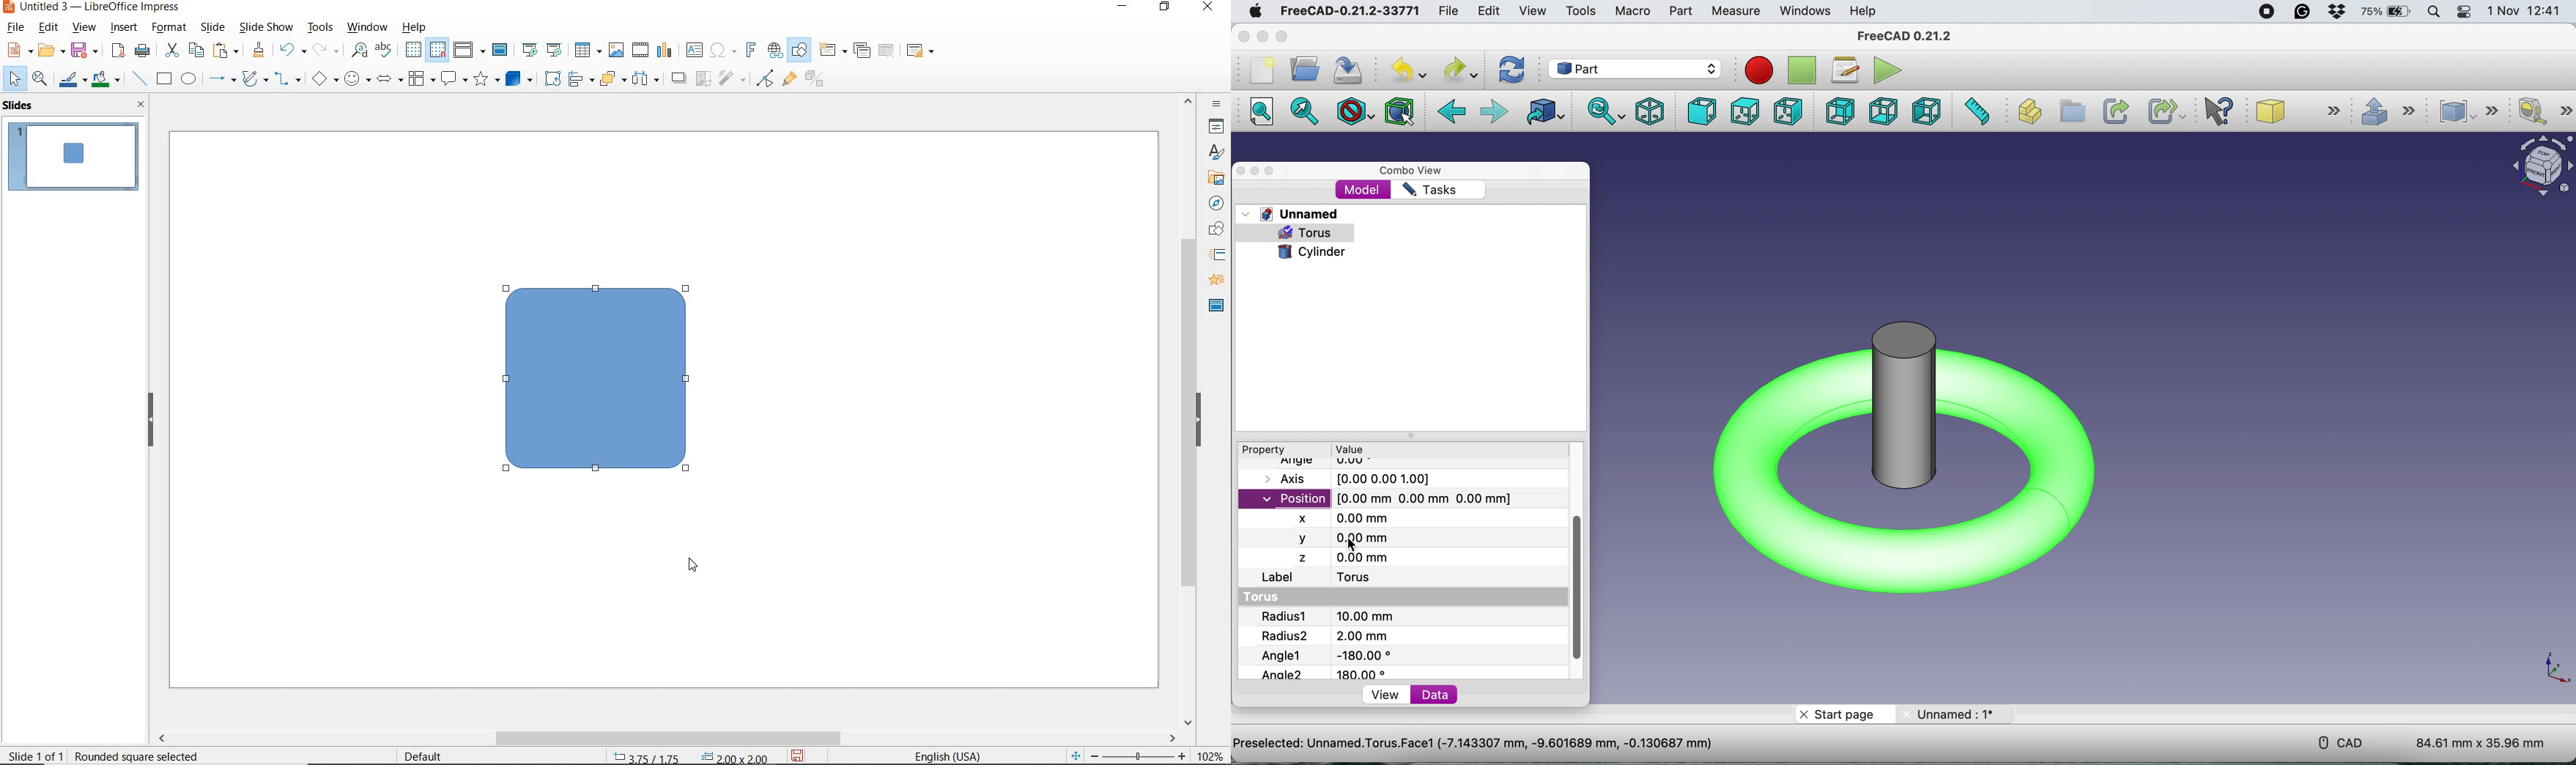 The height and width of the screenshot is (784, 2576). I want to click on top, so click(1745, 113).